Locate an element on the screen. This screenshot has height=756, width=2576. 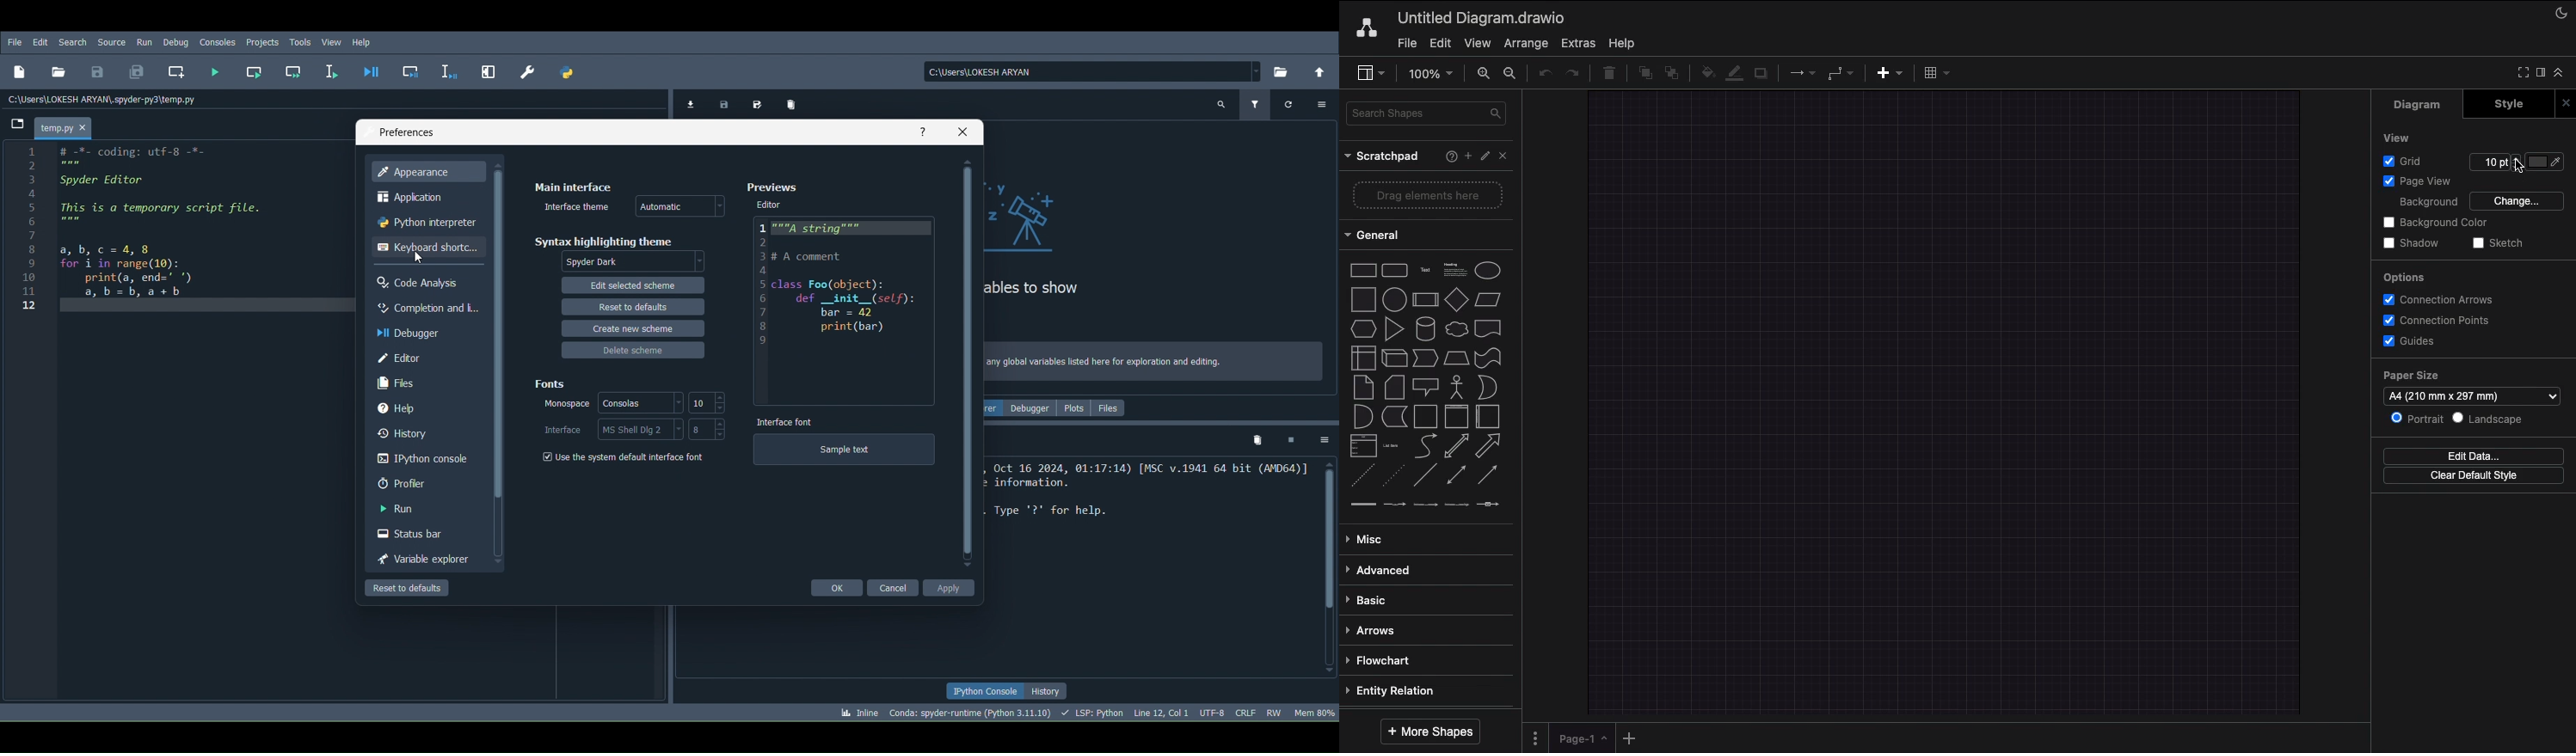
Run current cell (Ctrl + Return) is located at coordinates (254, 70).